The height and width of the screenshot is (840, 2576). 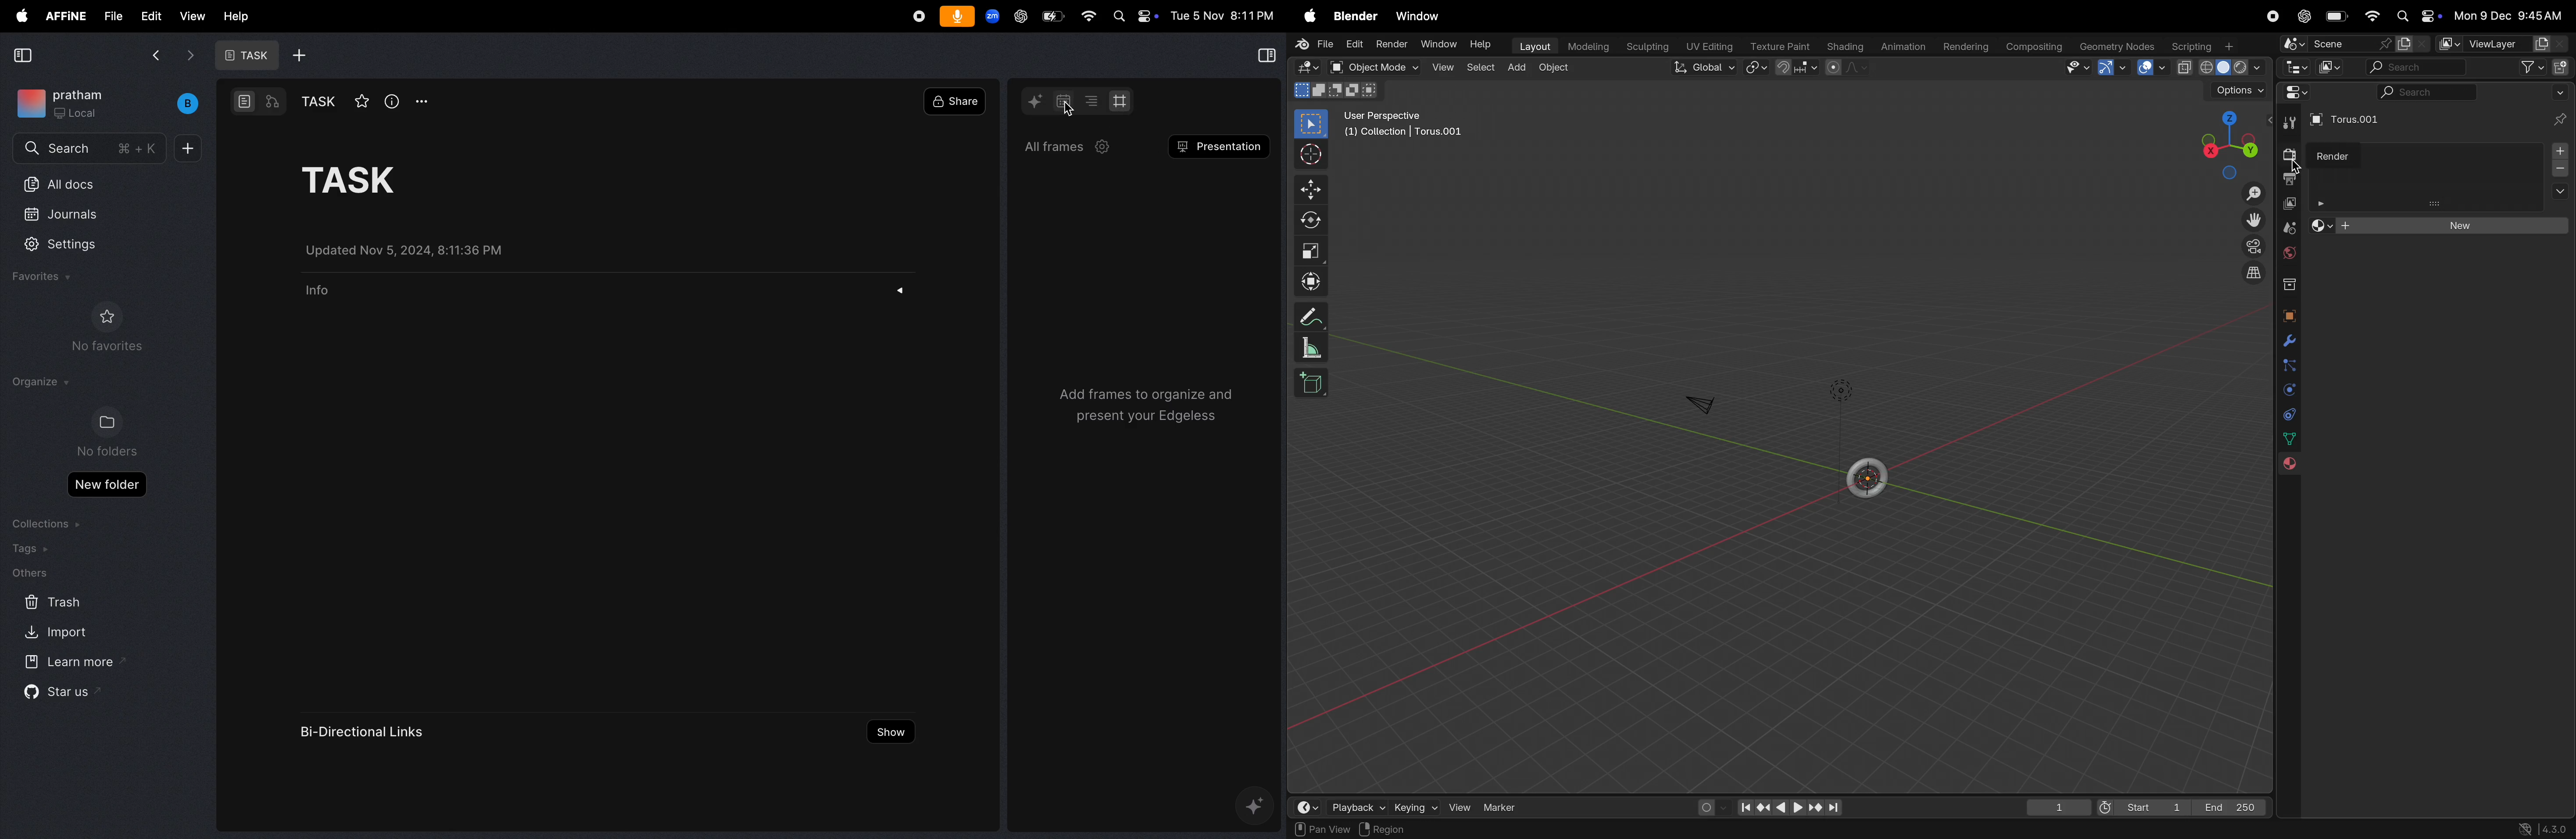 What do you see at coordinates (1220, 149) in the screenshot?
I see `presentation` at bounding box center [1220, 149].